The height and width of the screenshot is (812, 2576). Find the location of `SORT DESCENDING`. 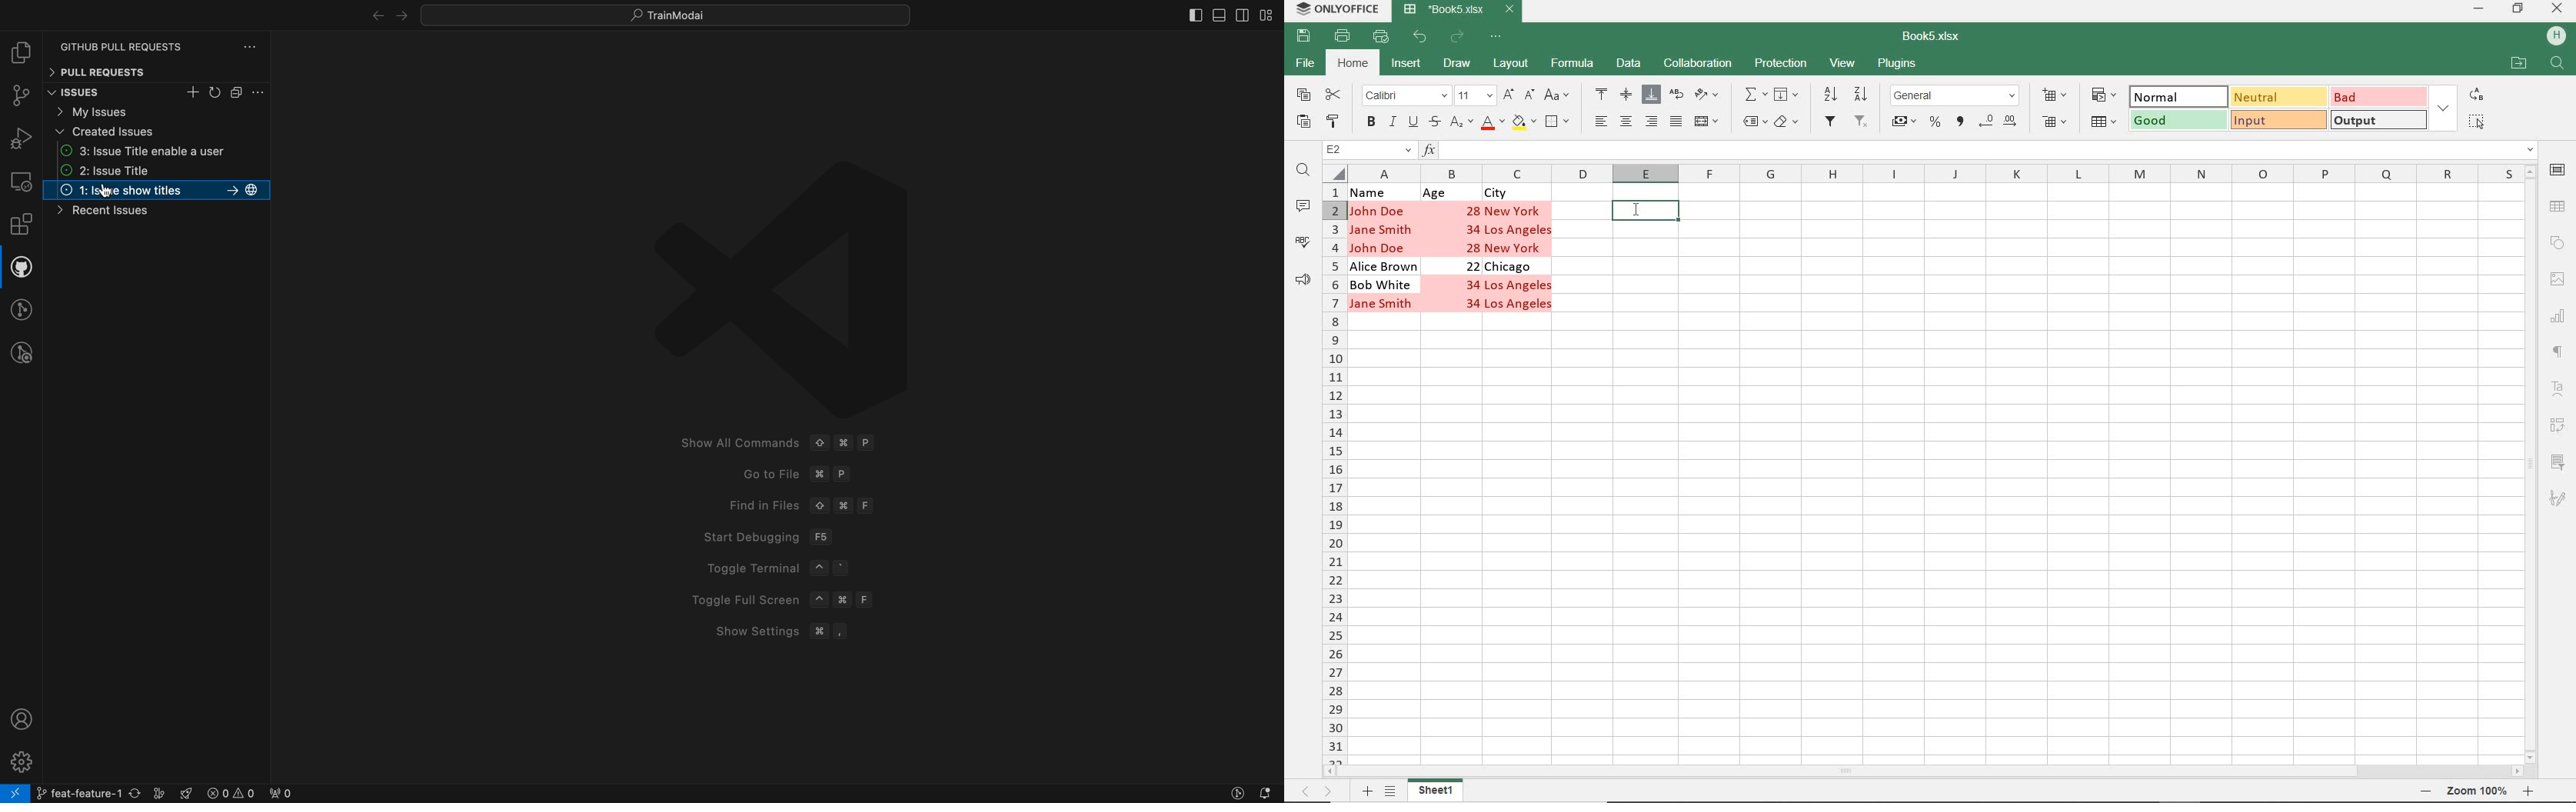

SORT DESCENDING is located at coordinates (1863, 94).